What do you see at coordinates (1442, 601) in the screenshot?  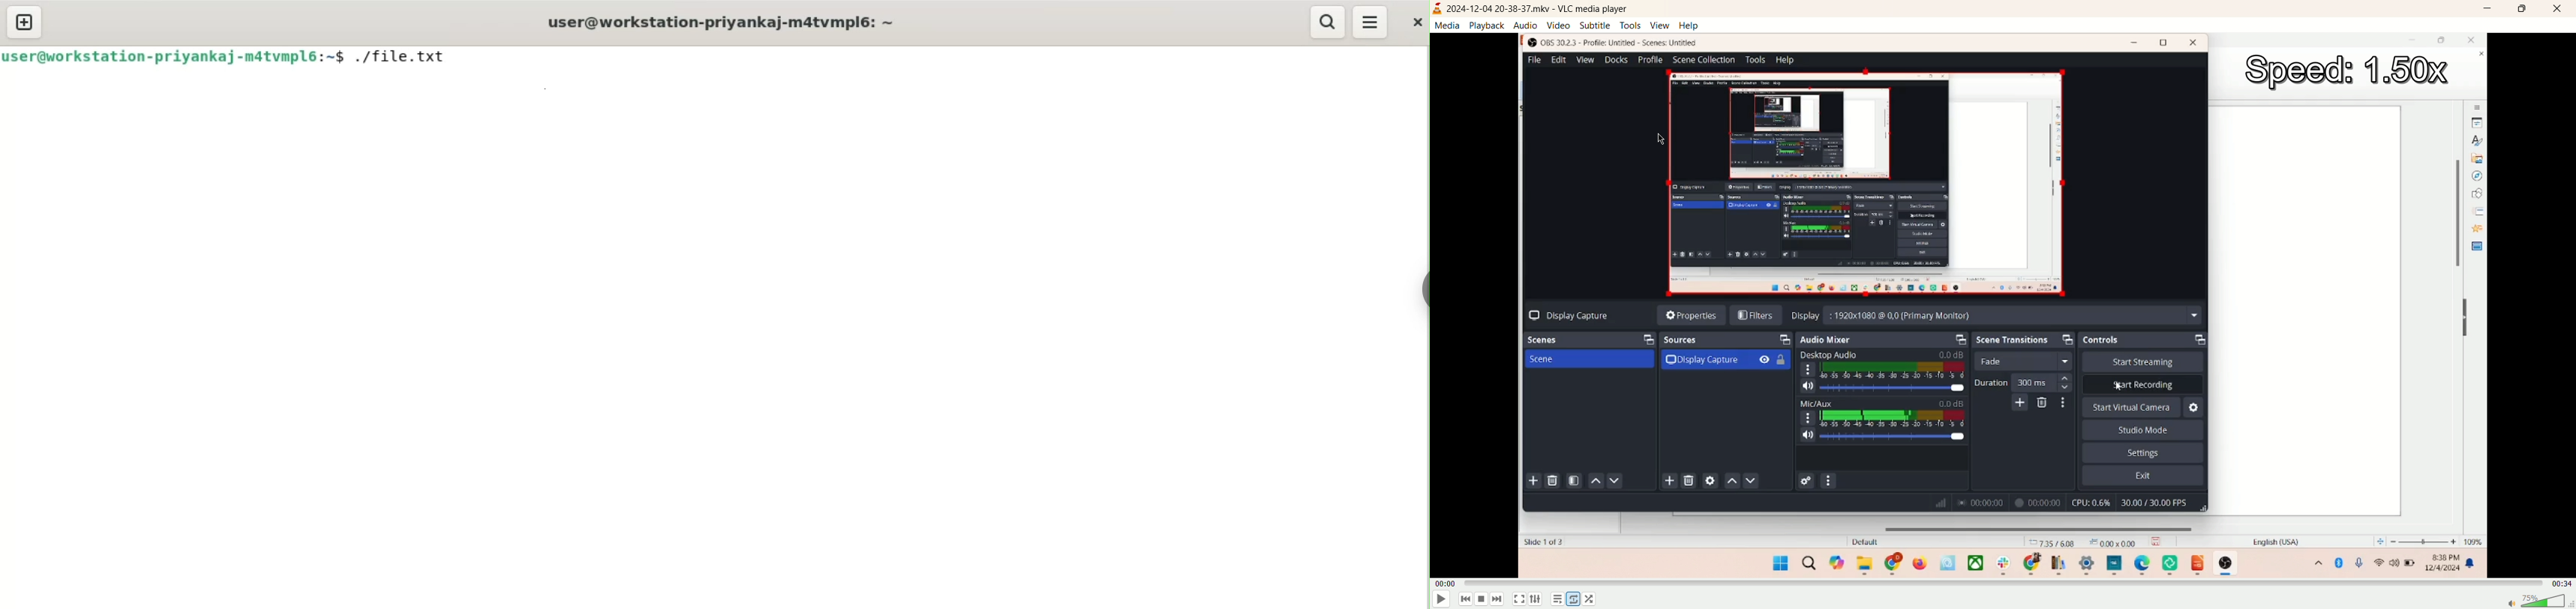 I see `play/pause` at bounding box center [1442, 601].